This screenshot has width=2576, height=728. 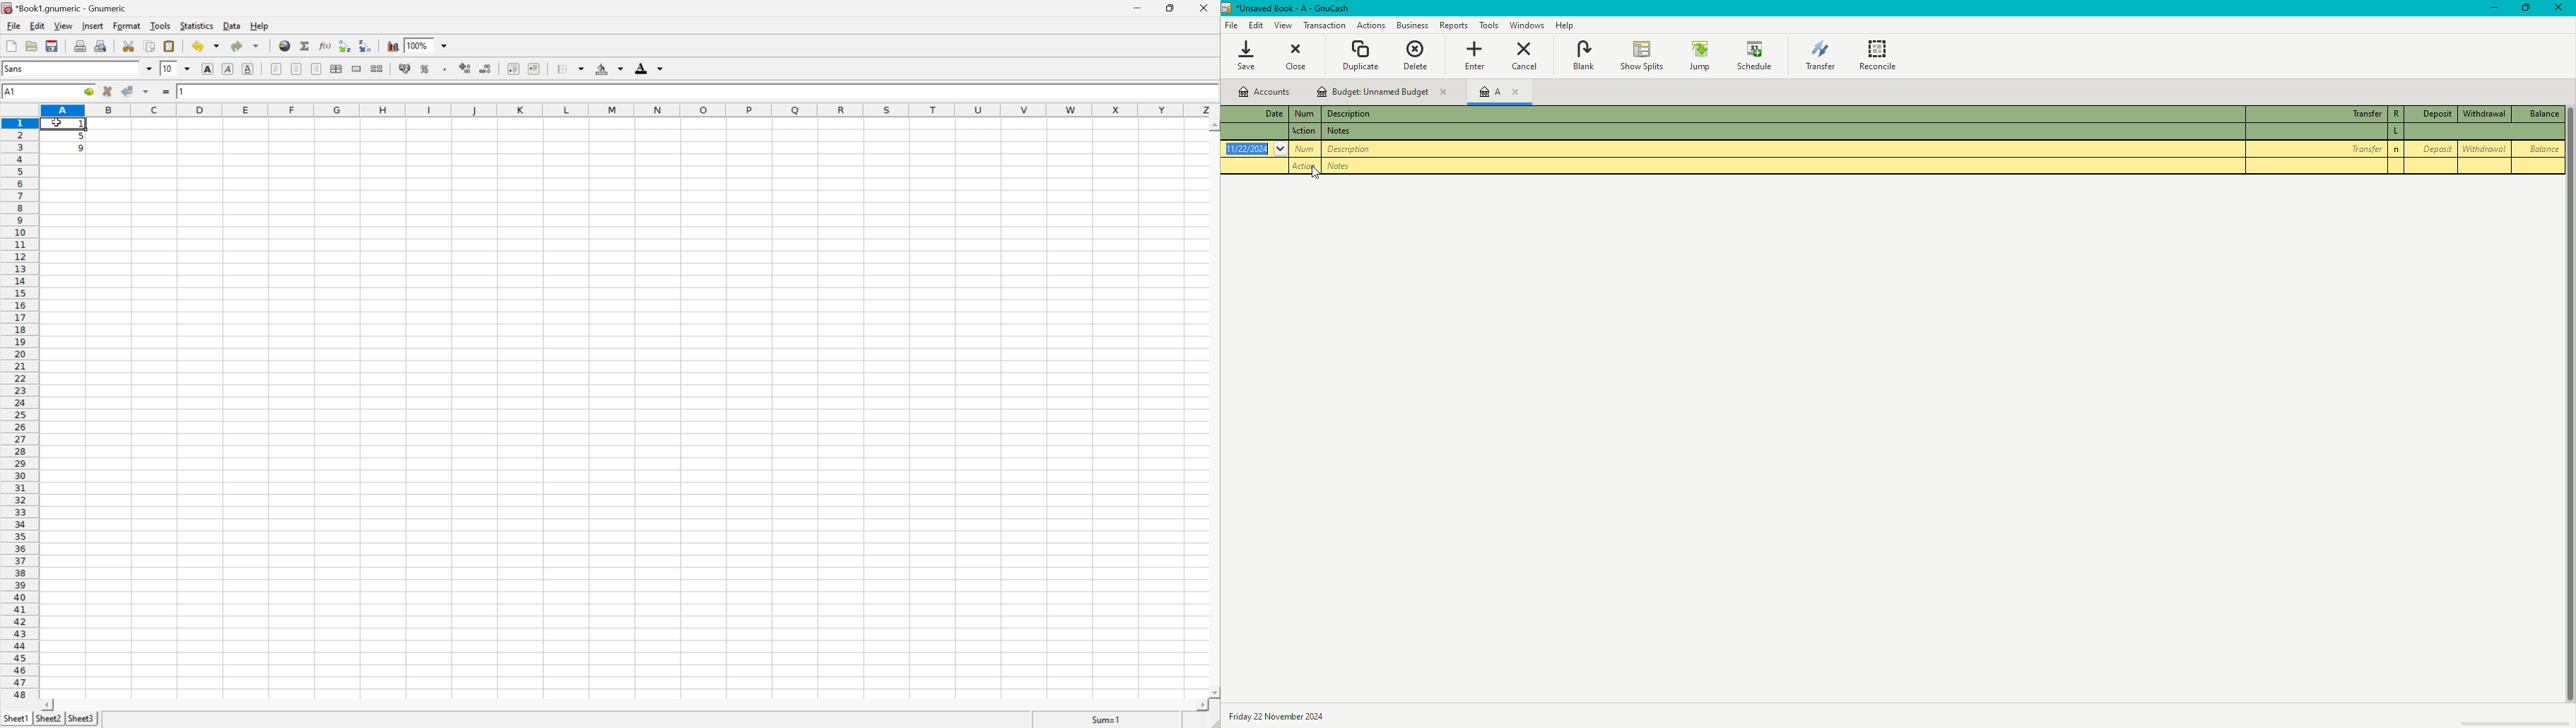 What do you see at coordinates (52, 46) in the screenshot?
I see `save current workbook` at bounding box center [52, 46].